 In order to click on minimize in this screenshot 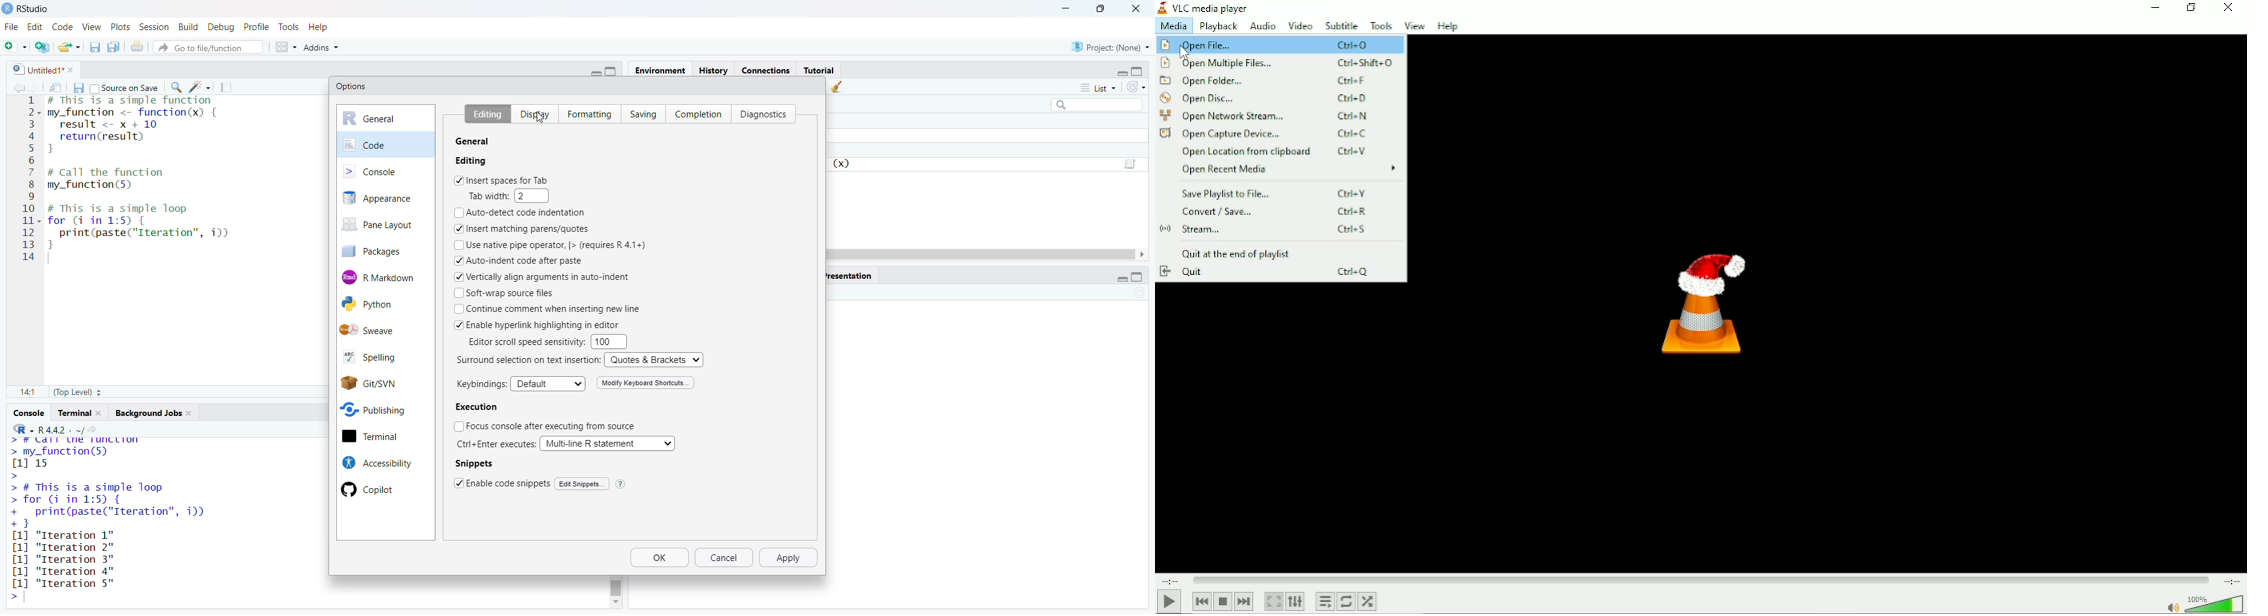, I will do `click(1117, 279)`.